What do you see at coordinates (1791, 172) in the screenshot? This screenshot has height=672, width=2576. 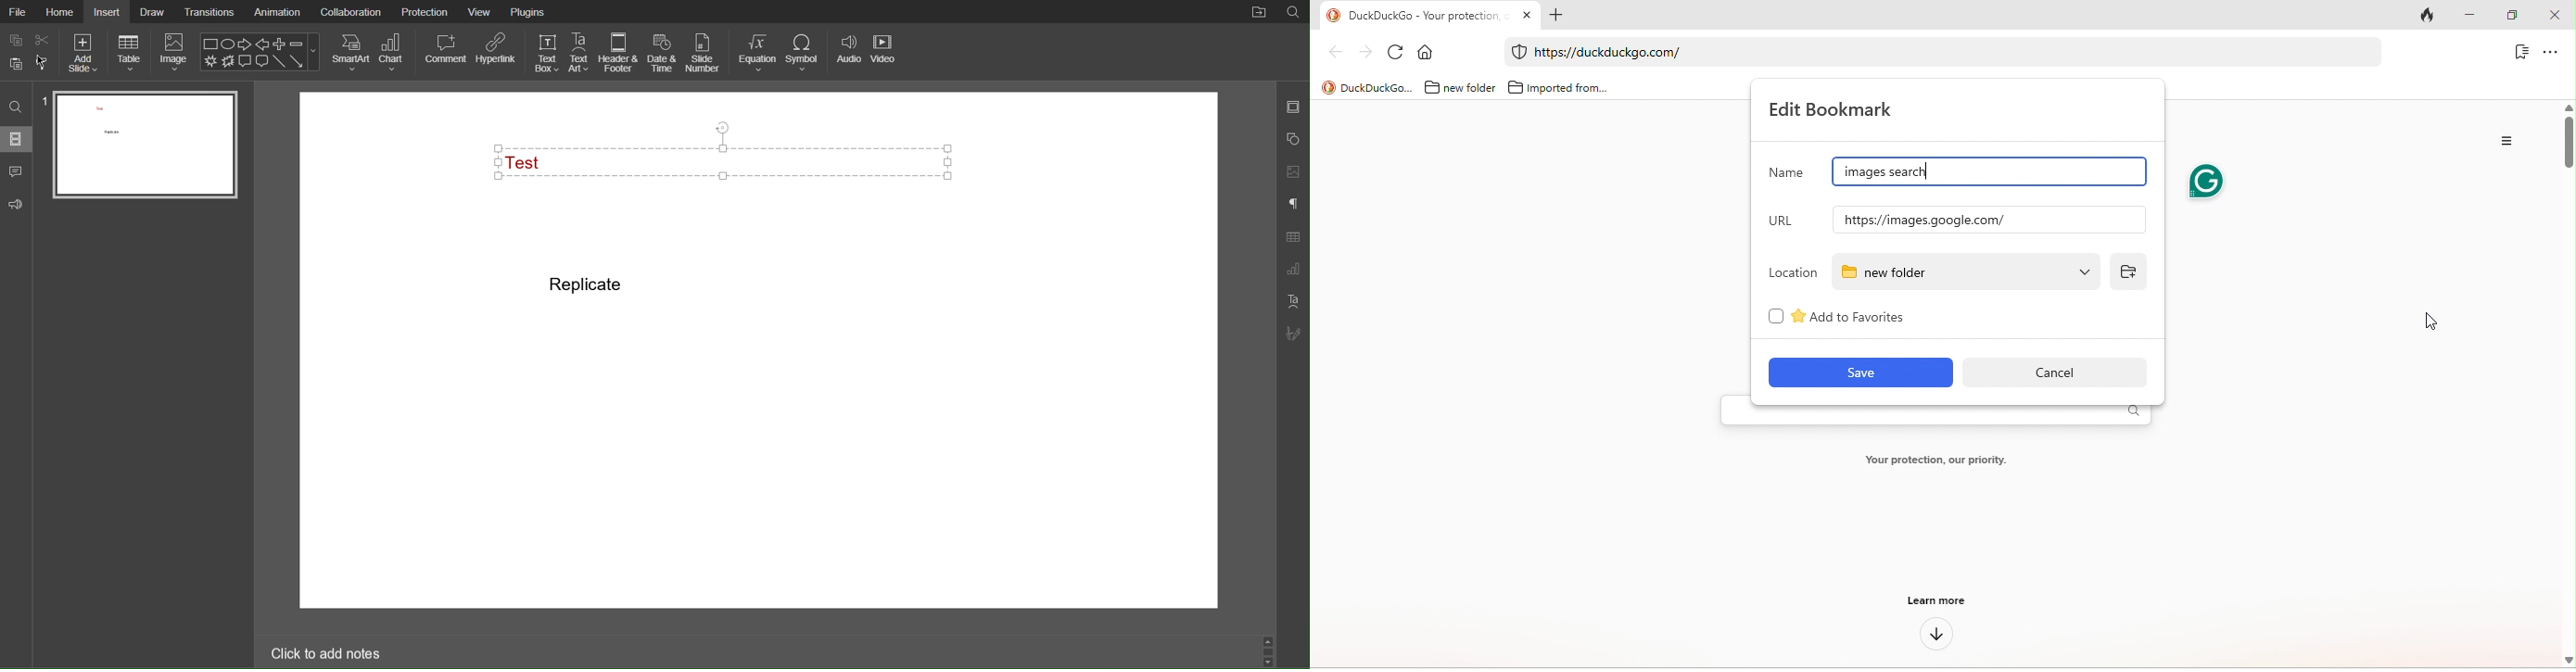 I see `name` at bounding box center [1791, 172].